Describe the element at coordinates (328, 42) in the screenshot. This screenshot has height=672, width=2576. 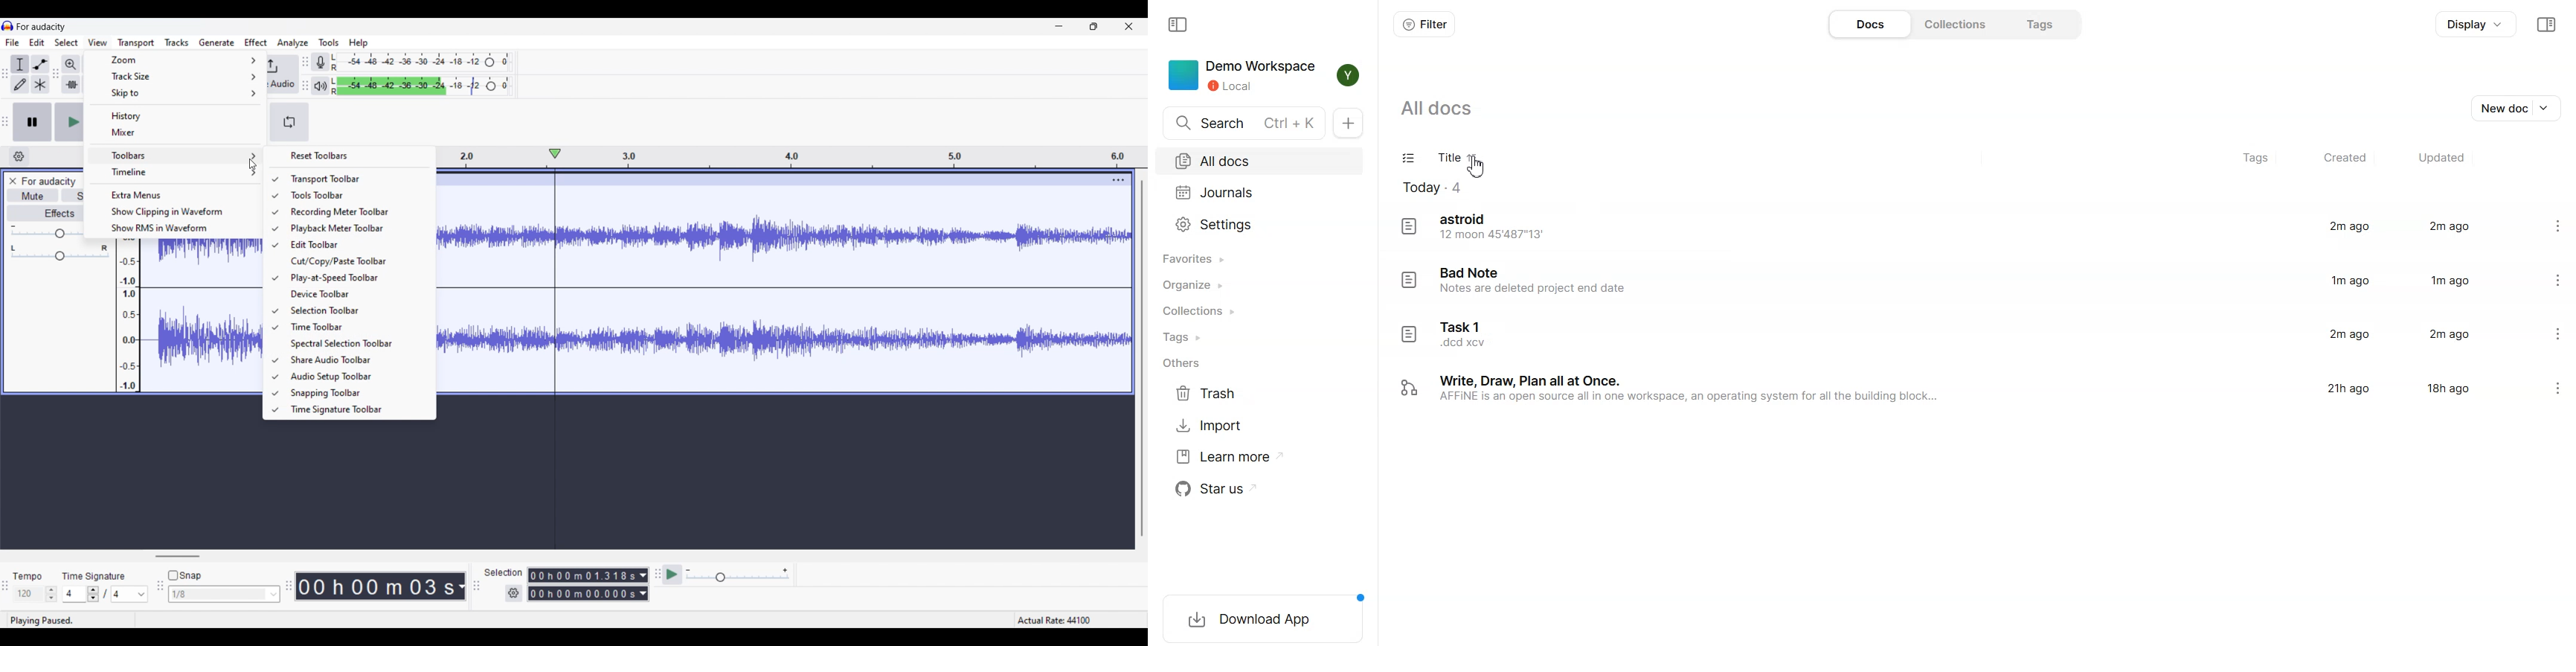
I see `Tools menu` at that location.